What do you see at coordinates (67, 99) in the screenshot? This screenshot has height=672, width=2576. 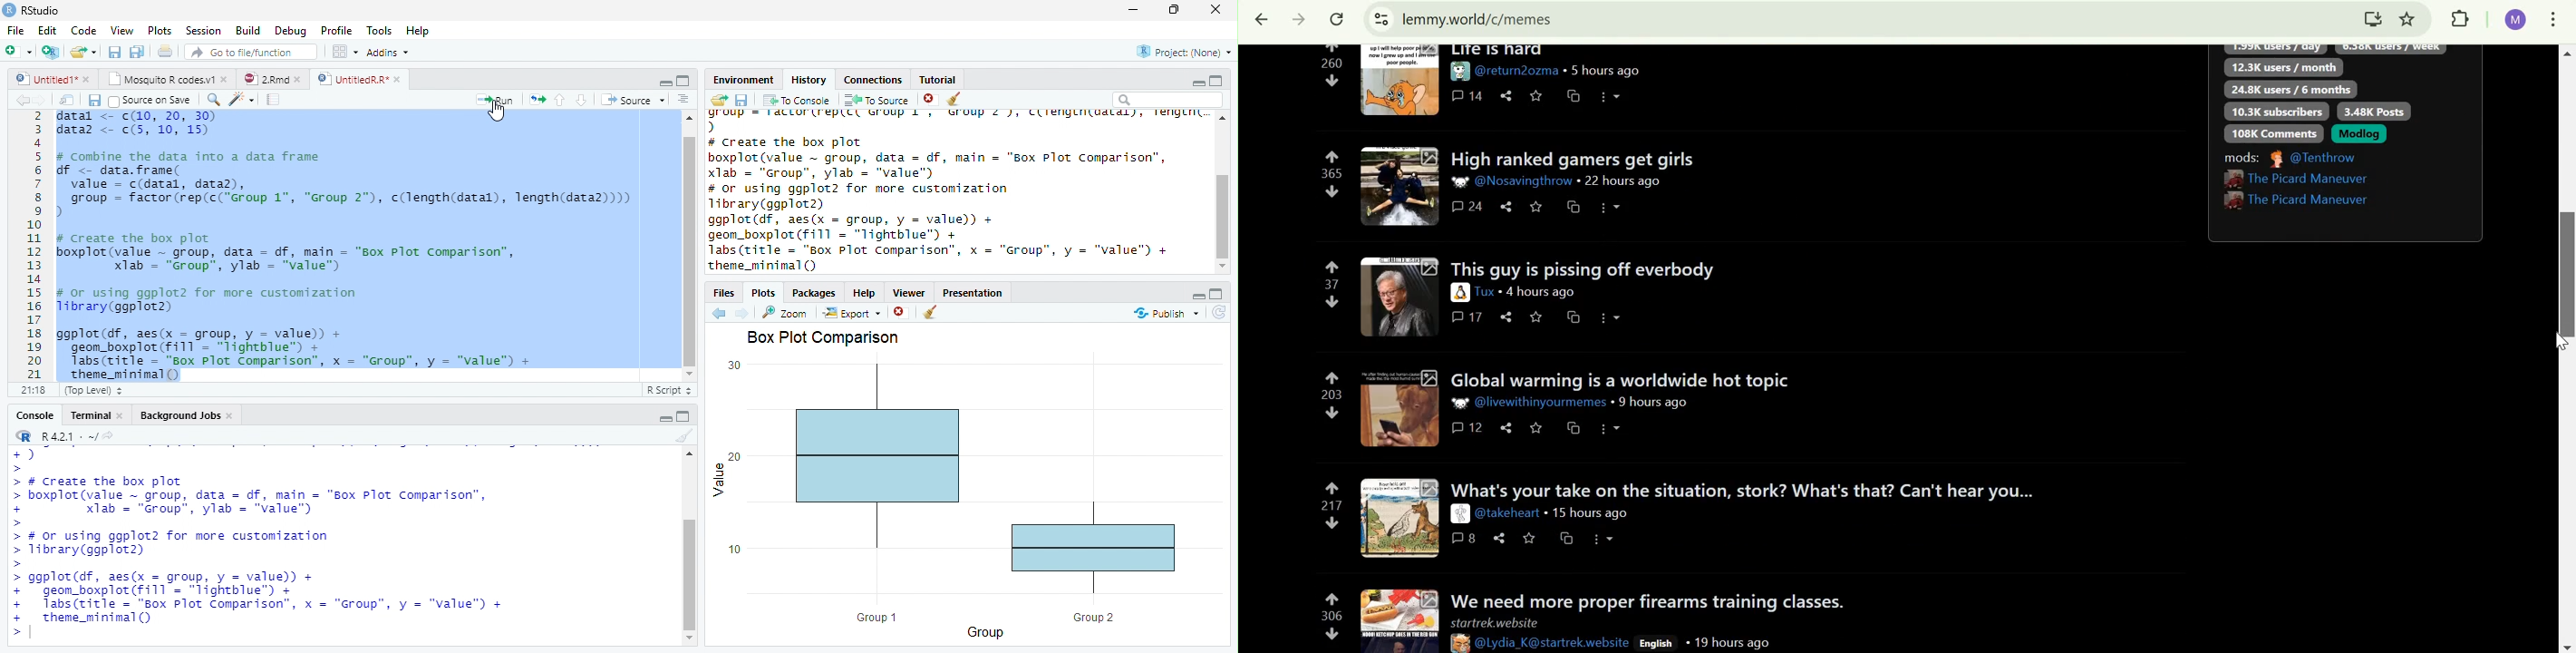 I see `Show in new window` at bounding box center [67, 99].